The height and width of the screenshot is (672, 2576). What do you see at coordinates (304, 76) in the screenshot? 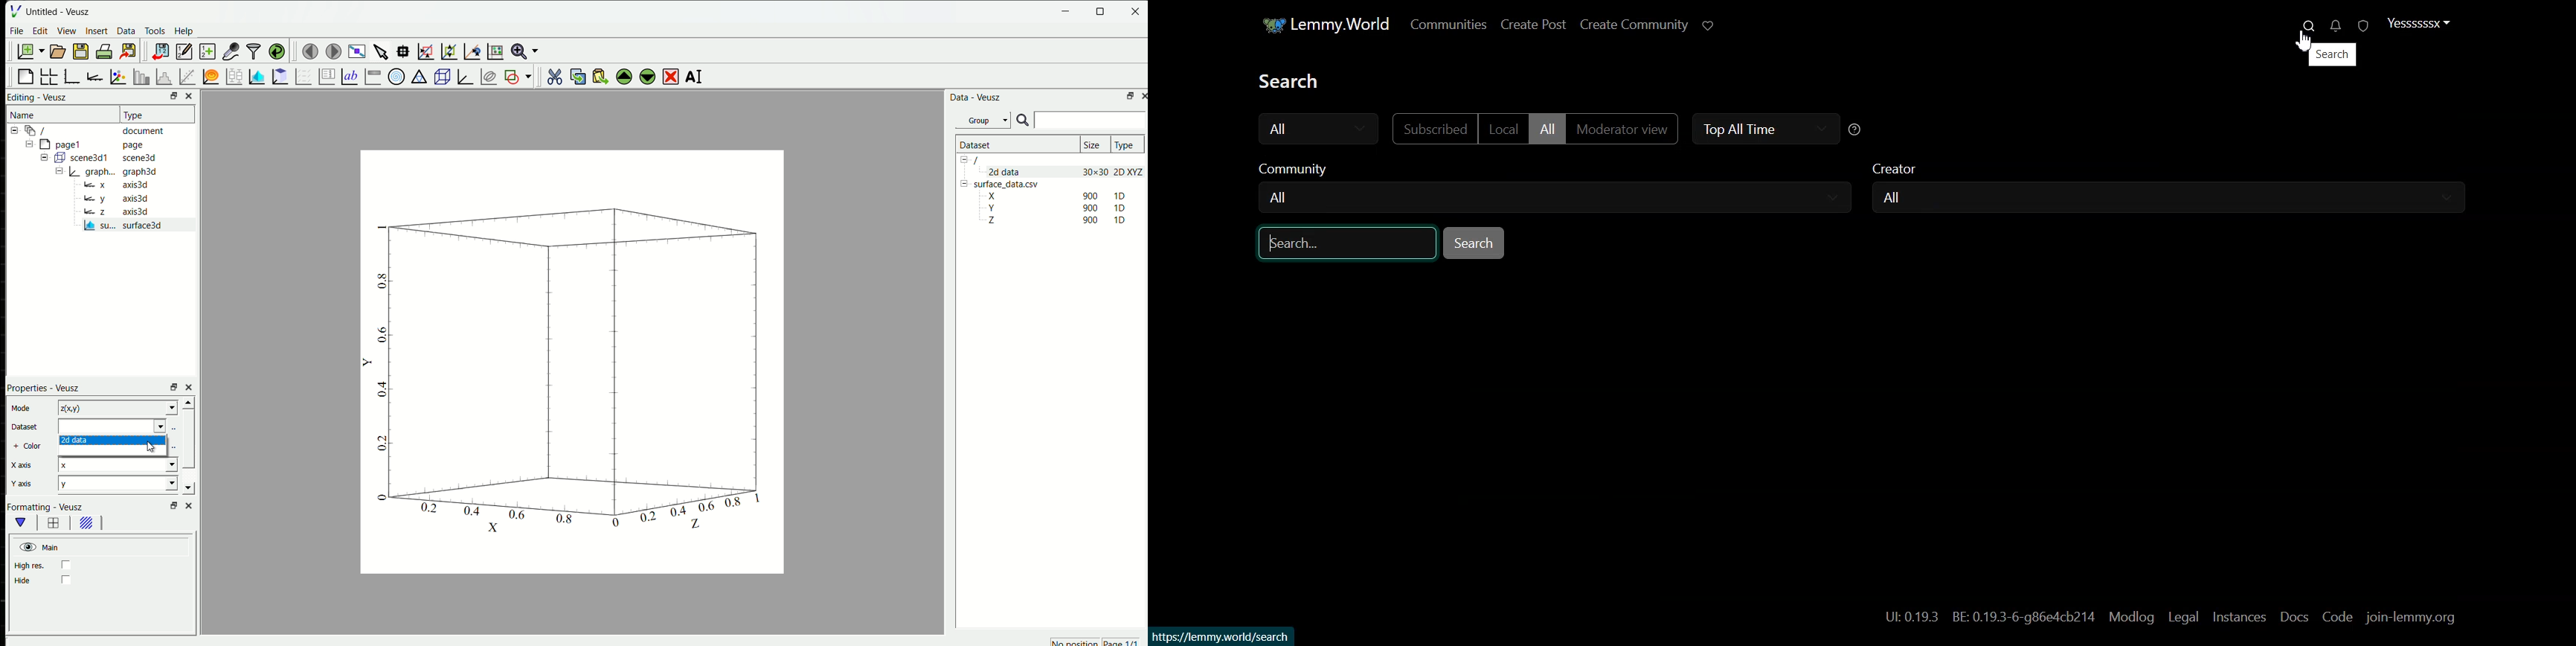
I see `plot a vector field` at bounding box center [304, 76].